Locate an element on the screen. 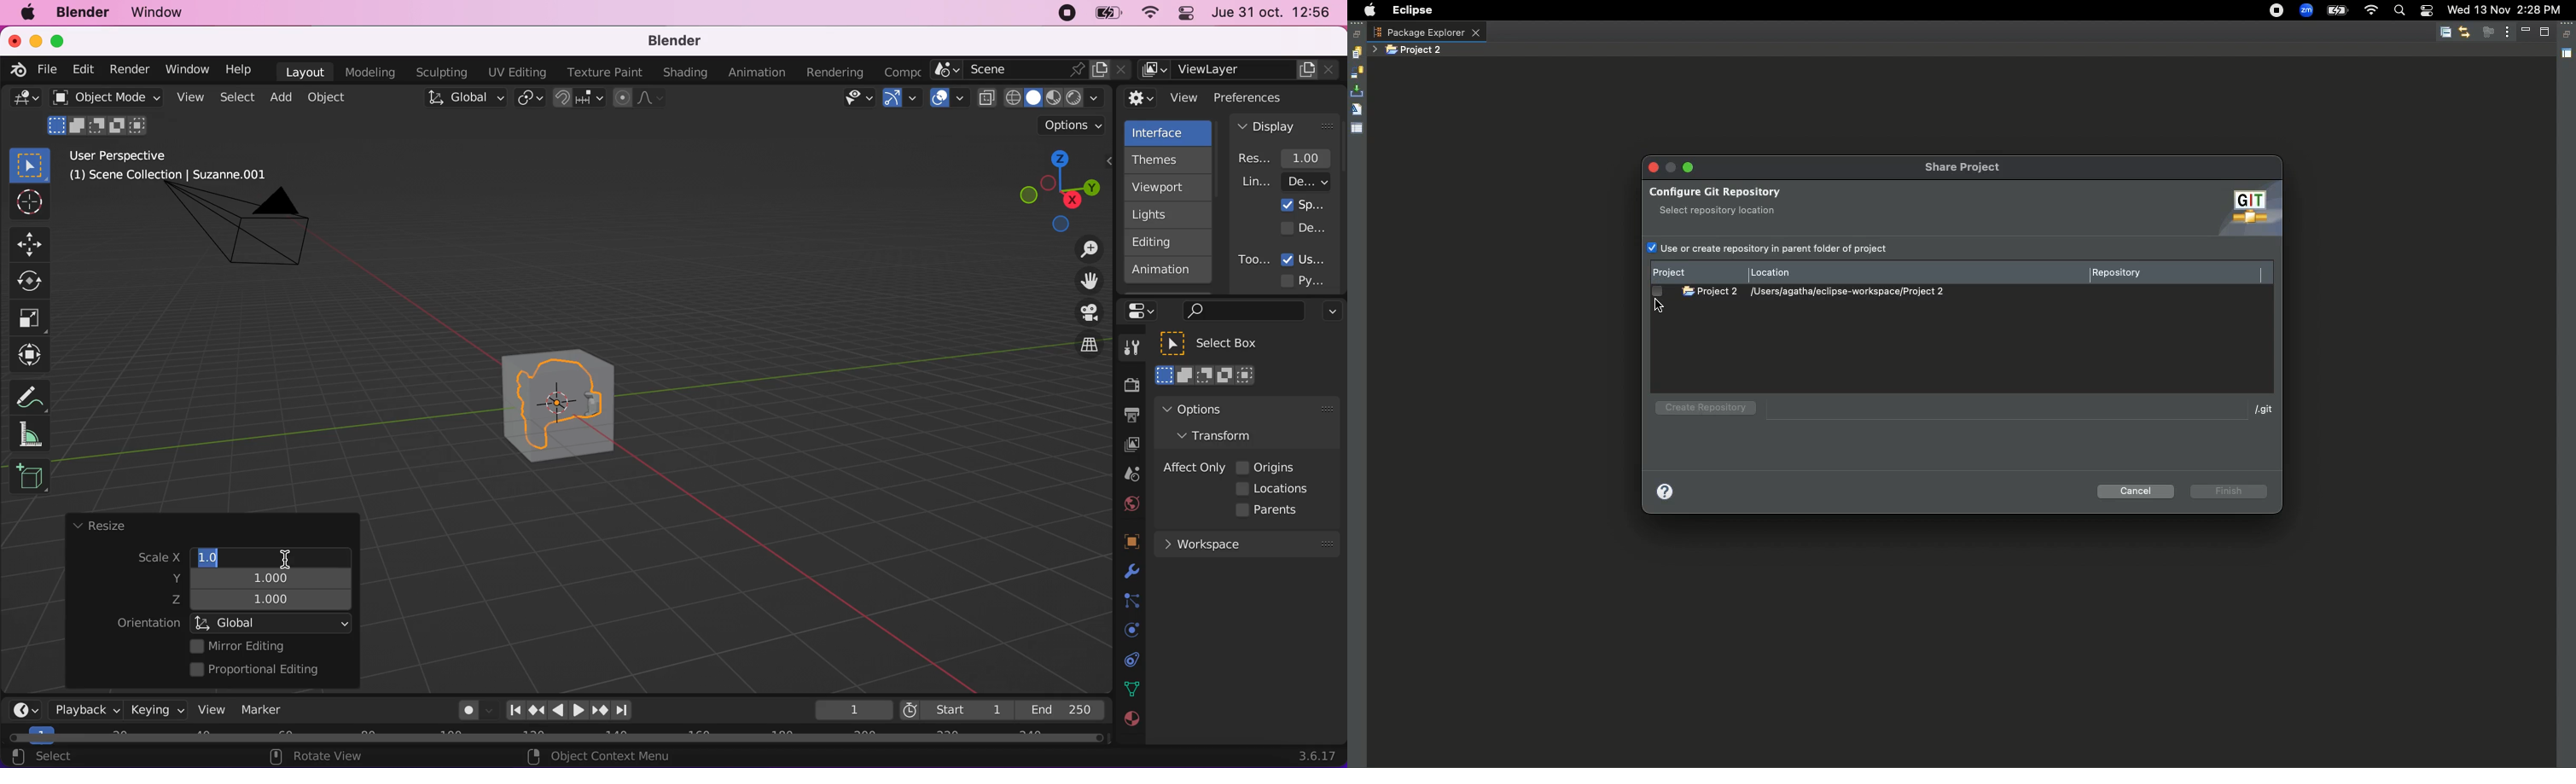 The image size is (2576, 784). toggle the camera view is located at coordinates (1082, 313).